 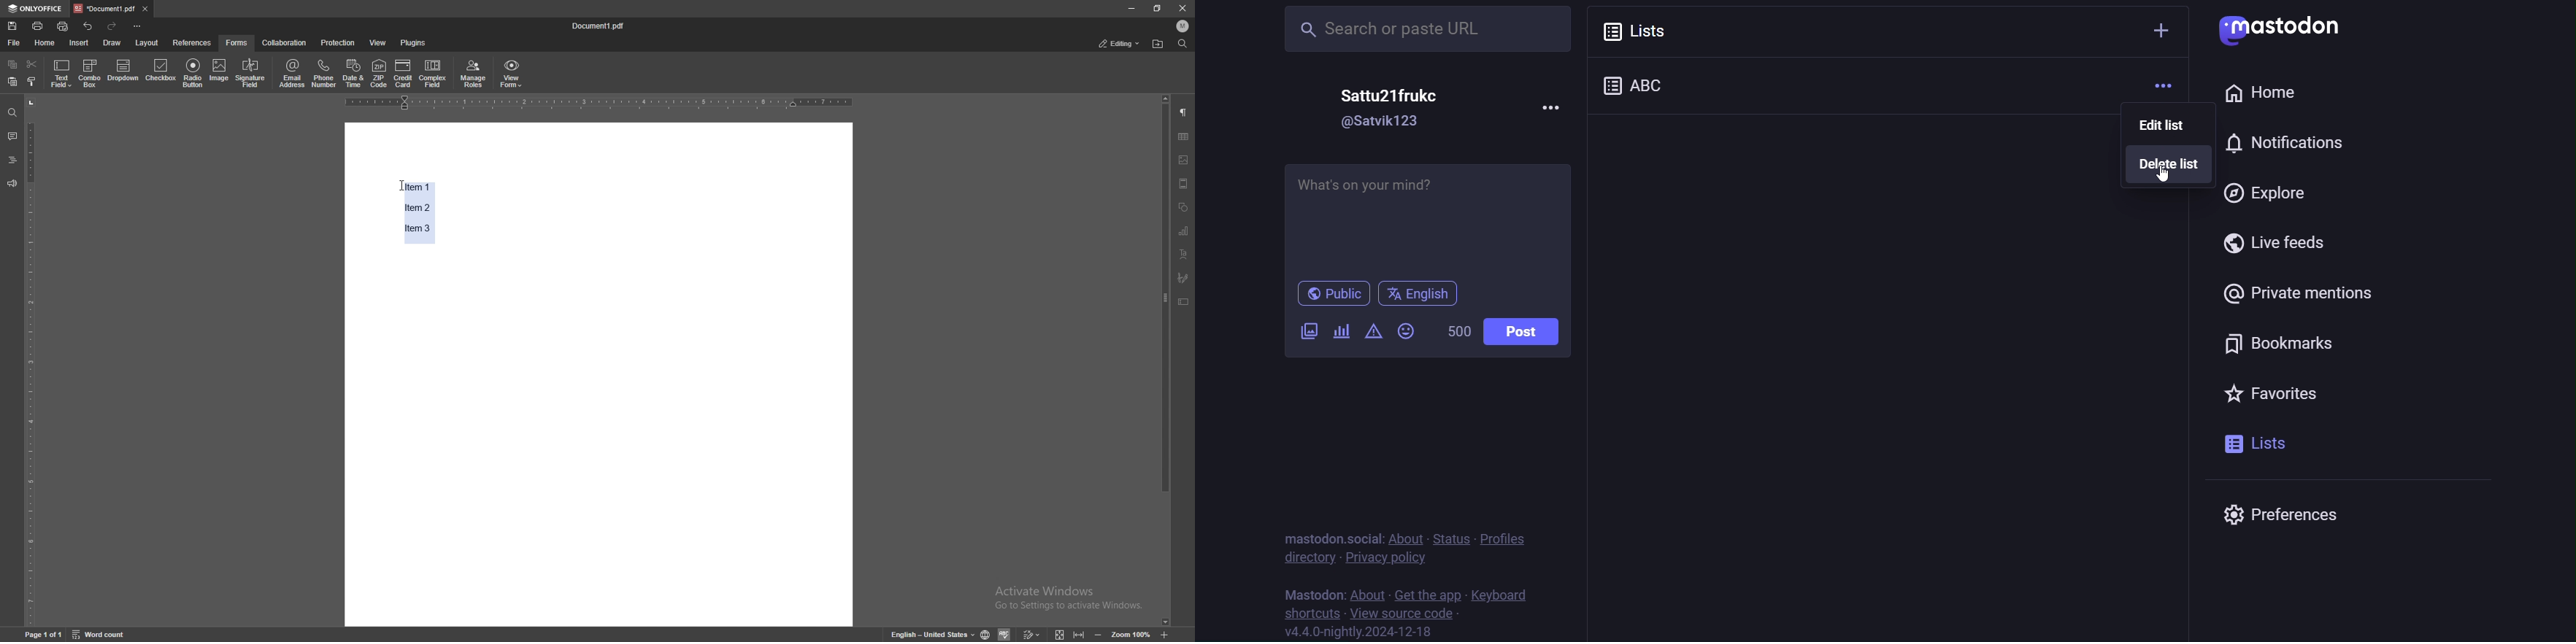 I want to click on tab, so click(x=105, y=8).